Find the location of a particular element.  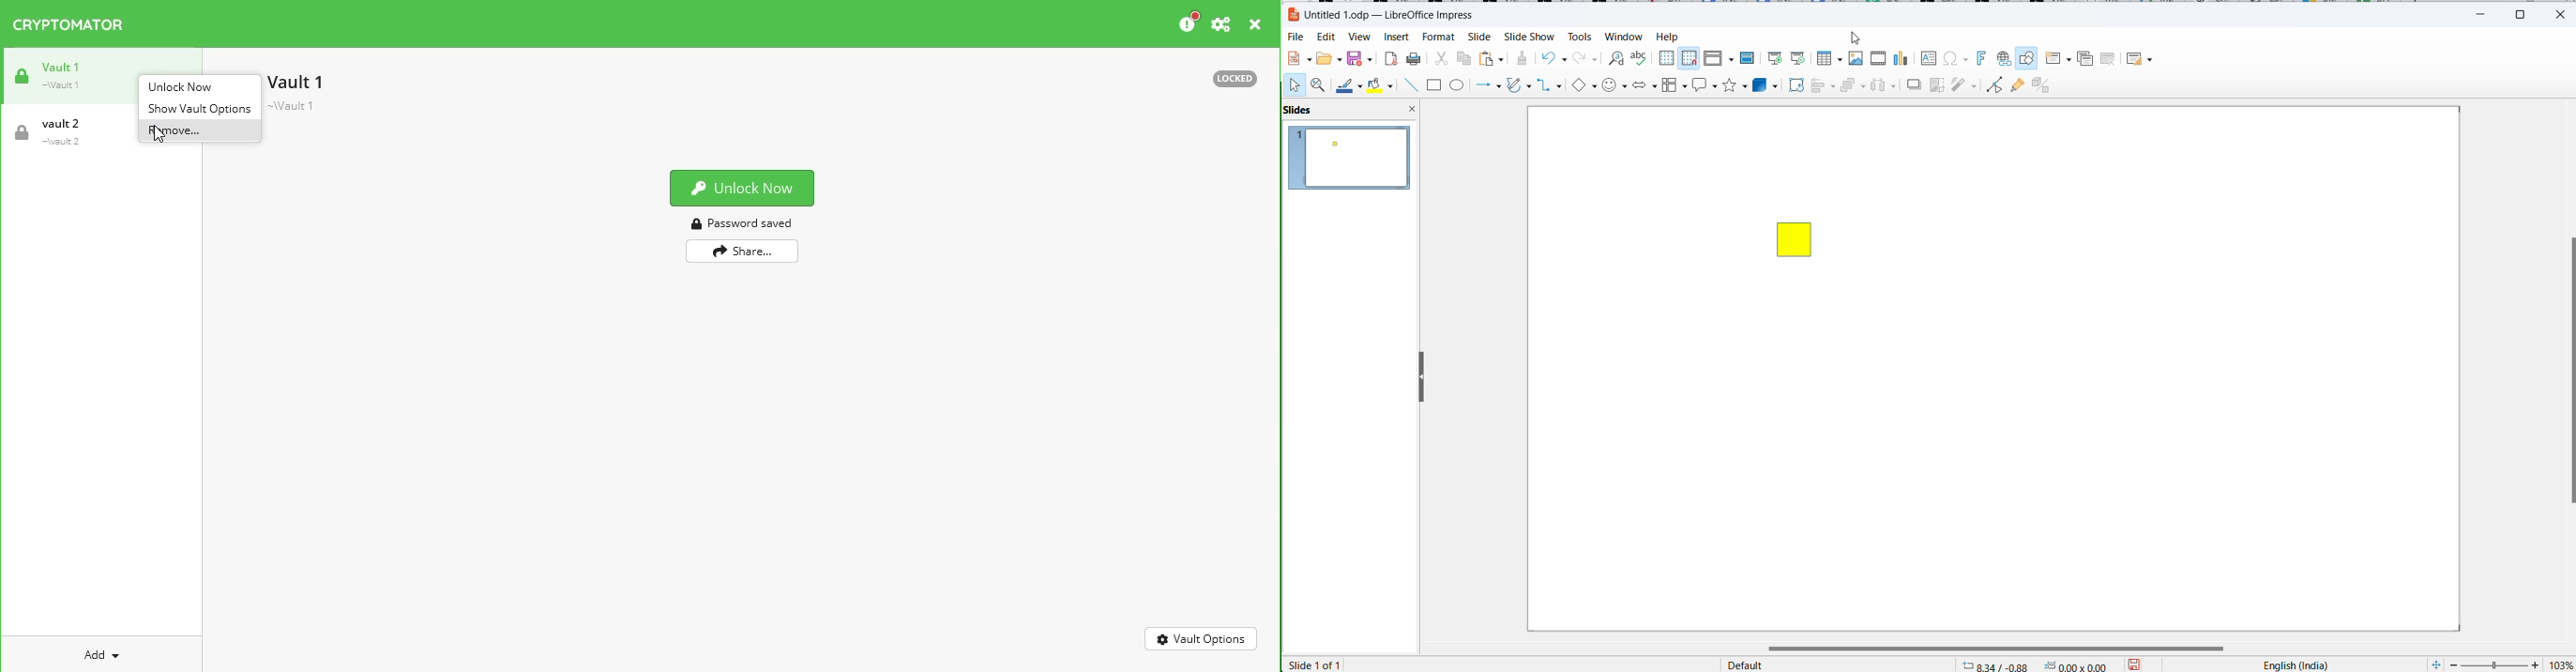

fill color is located at coordinates (1377, 86).